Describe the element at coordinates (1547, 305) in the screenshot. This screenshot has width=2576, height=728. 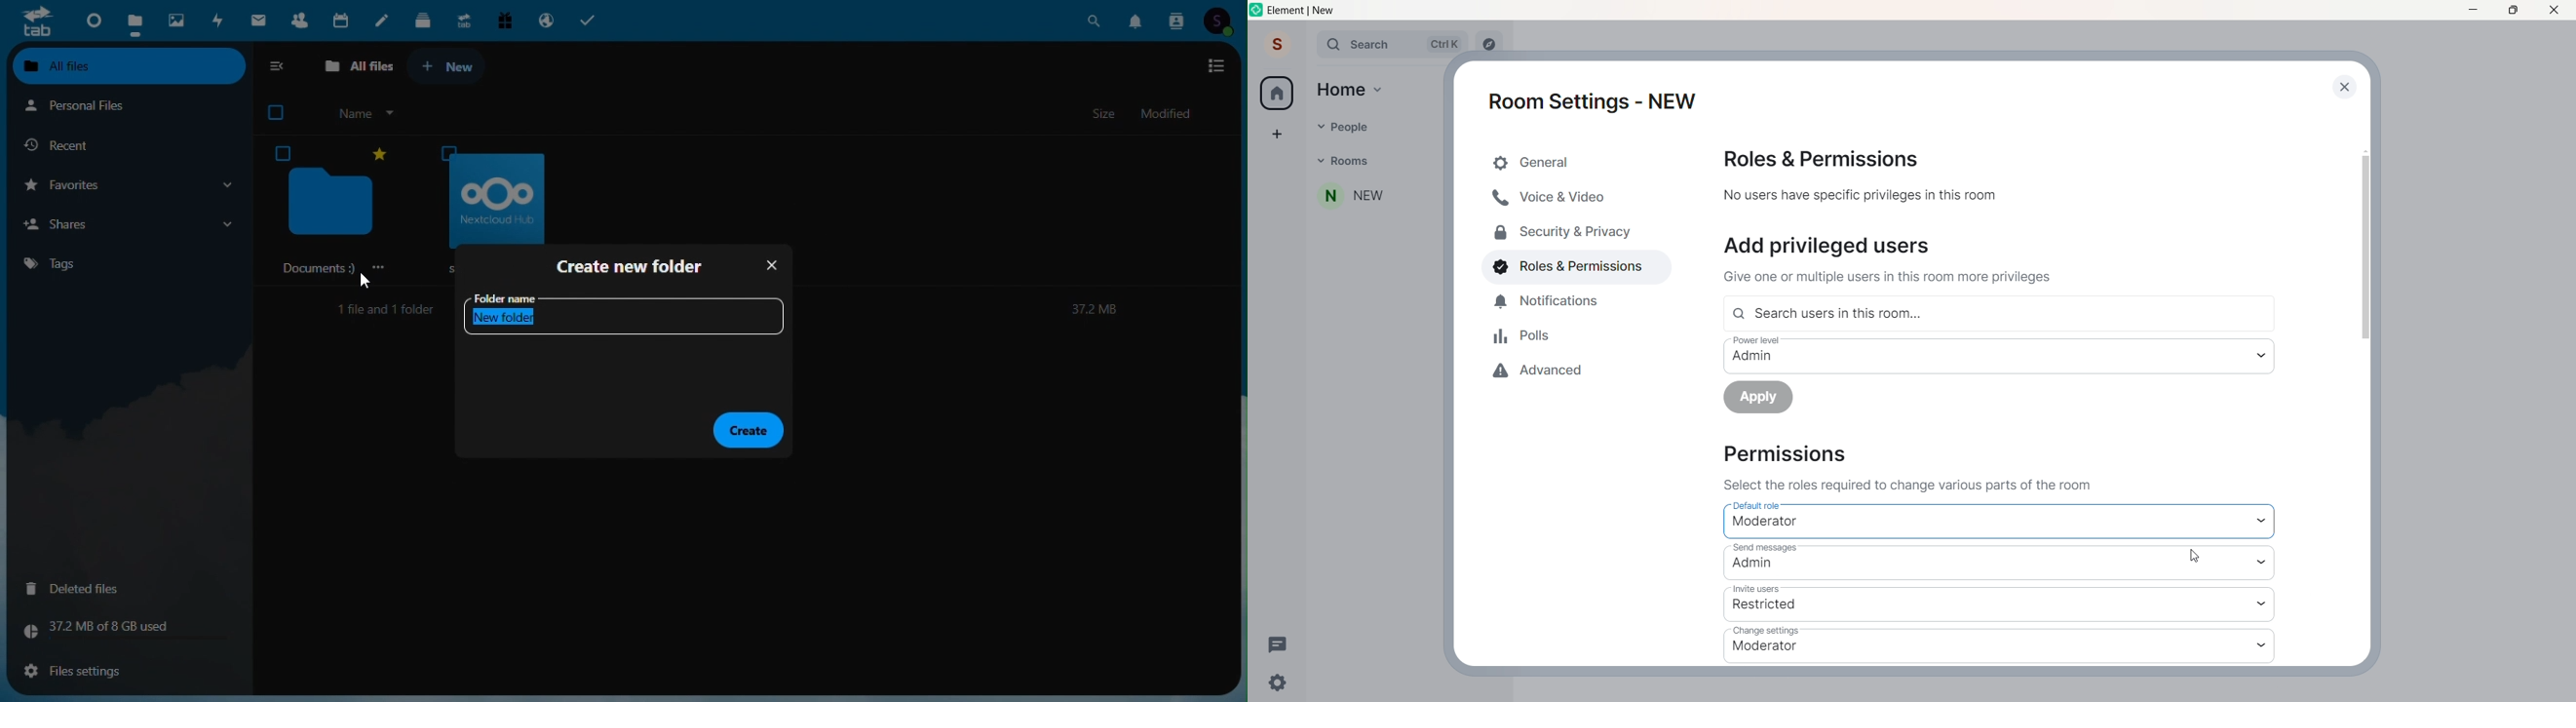
I see `notificaion` at that location.